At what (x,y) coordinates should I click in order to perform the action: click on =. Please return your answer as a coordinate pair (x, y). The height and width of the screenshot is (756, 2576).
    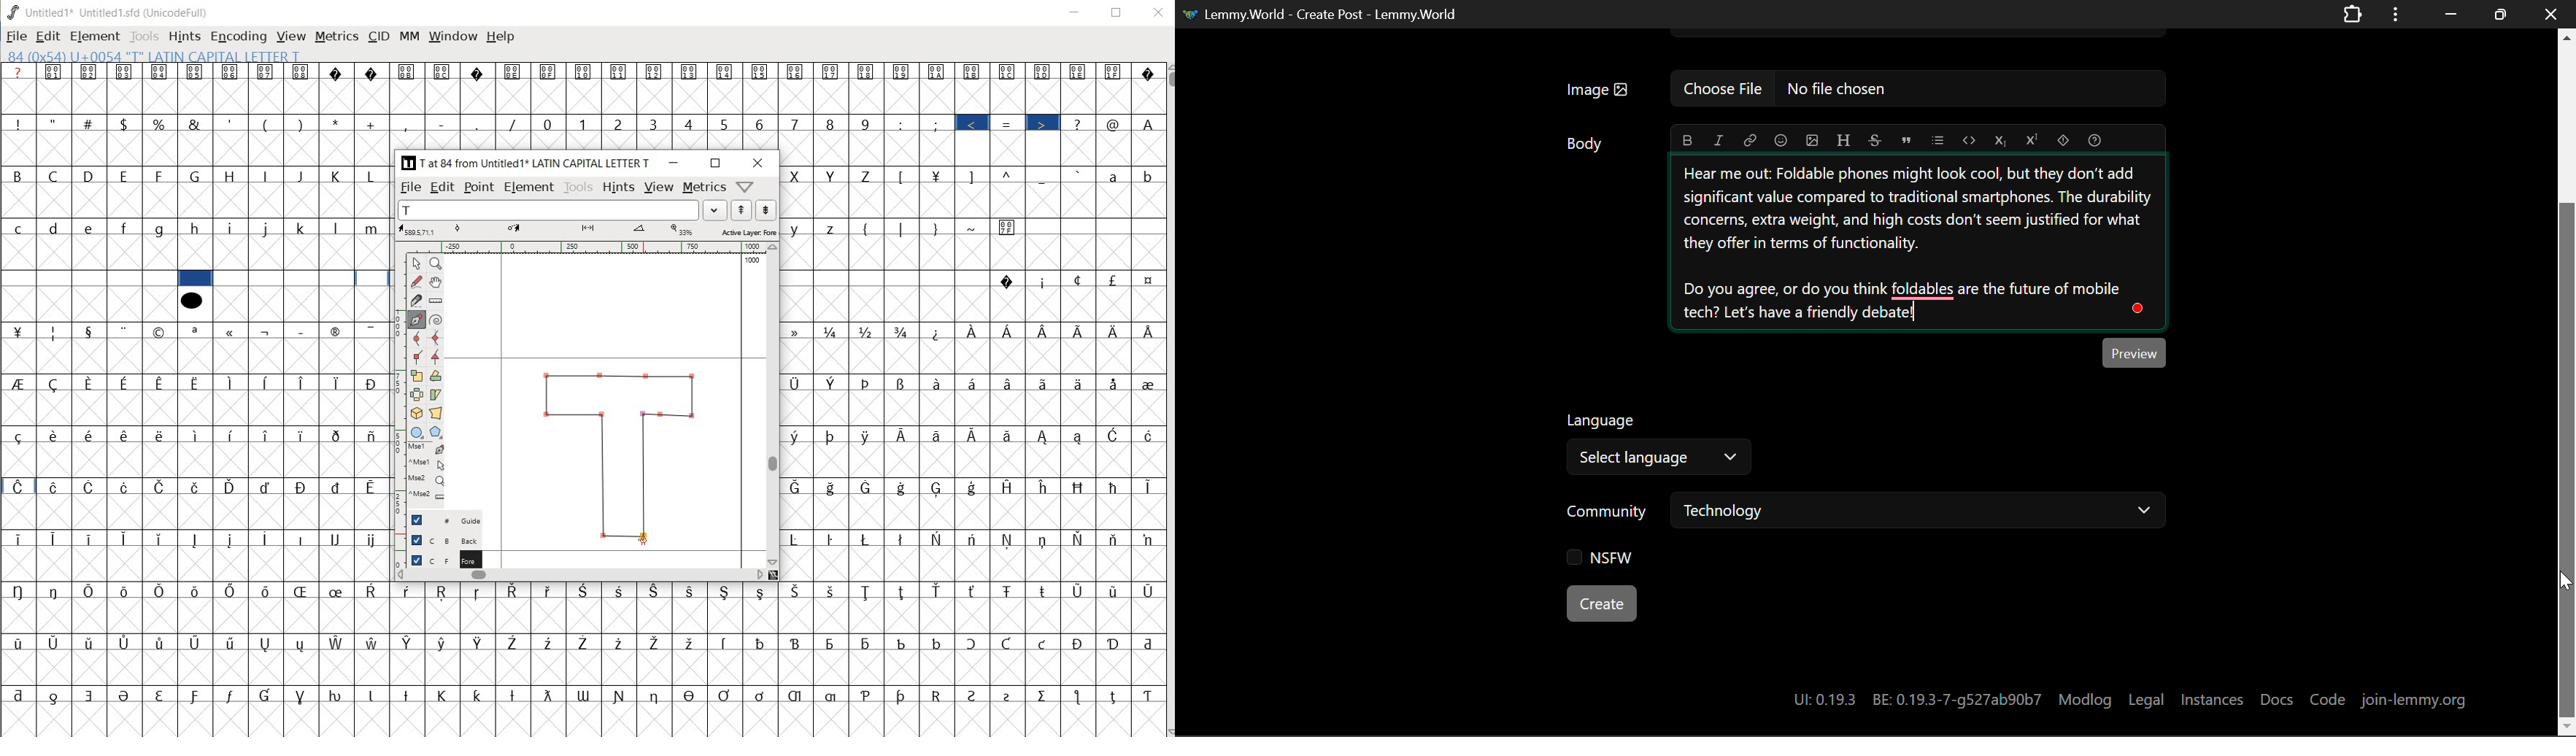
    Looking at the image, I should click on (1010, 124).